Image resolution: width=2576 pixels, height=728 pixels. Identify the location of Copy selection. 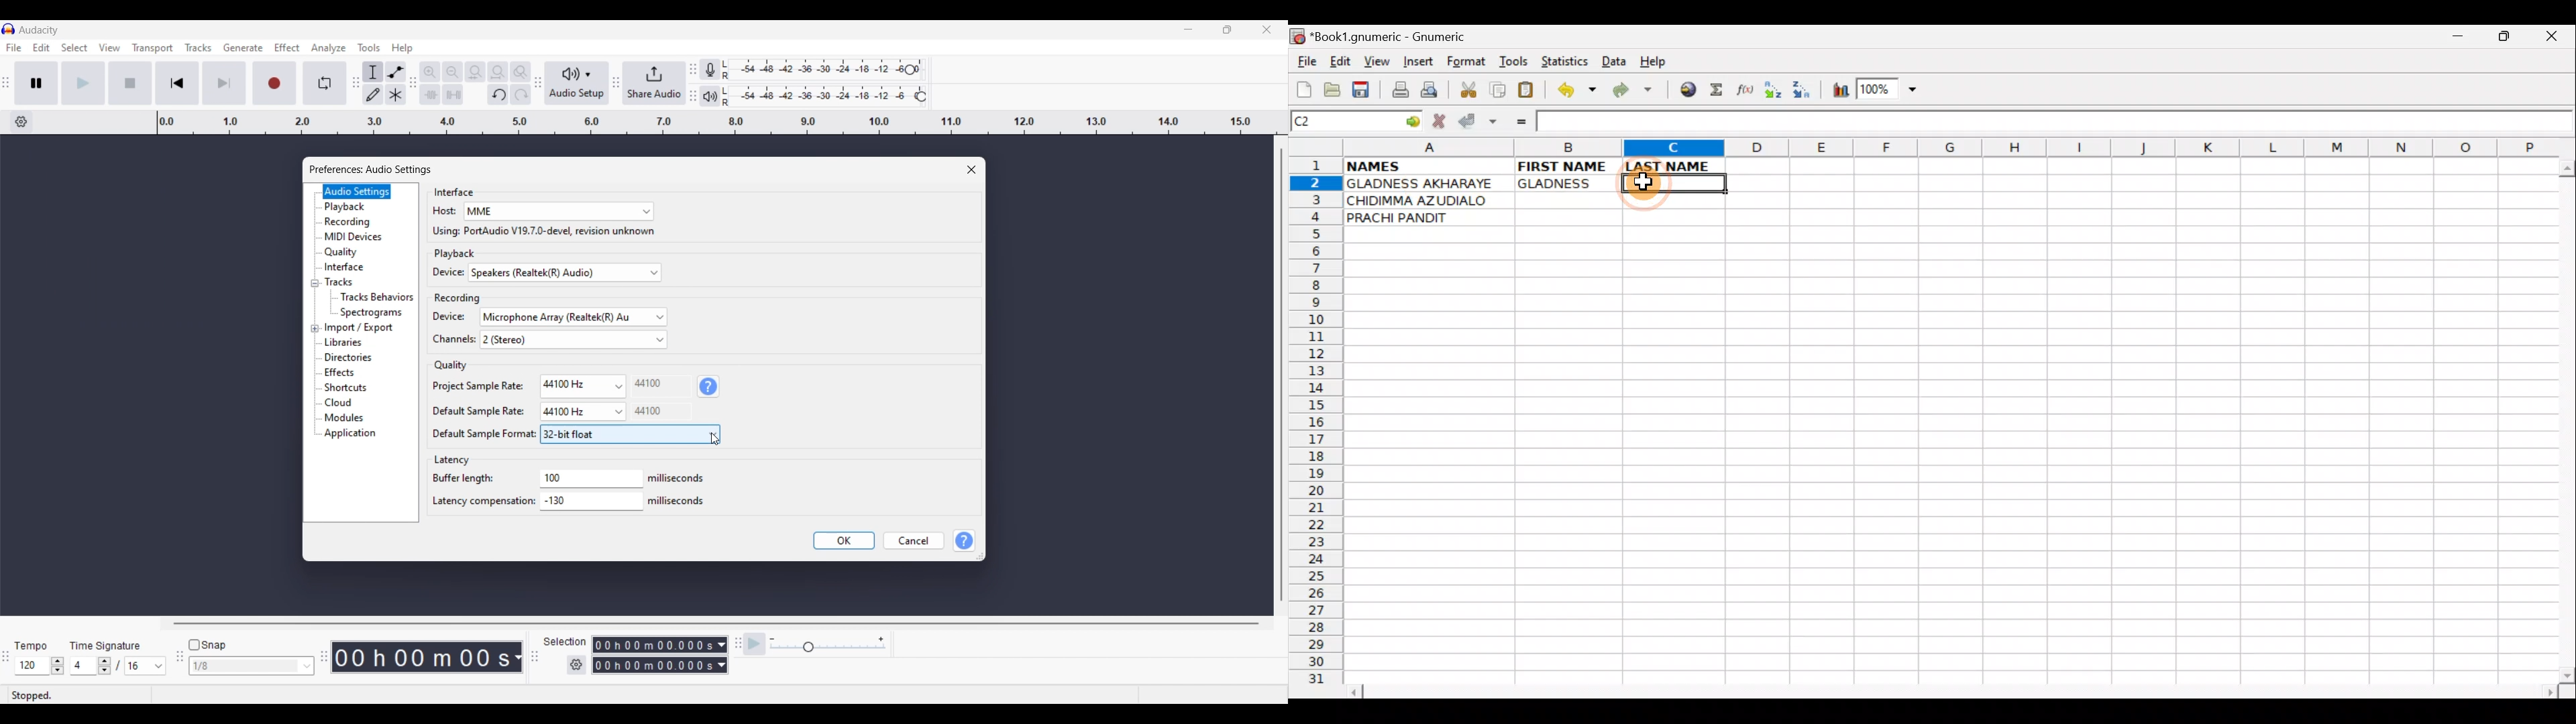
(1499, 89).